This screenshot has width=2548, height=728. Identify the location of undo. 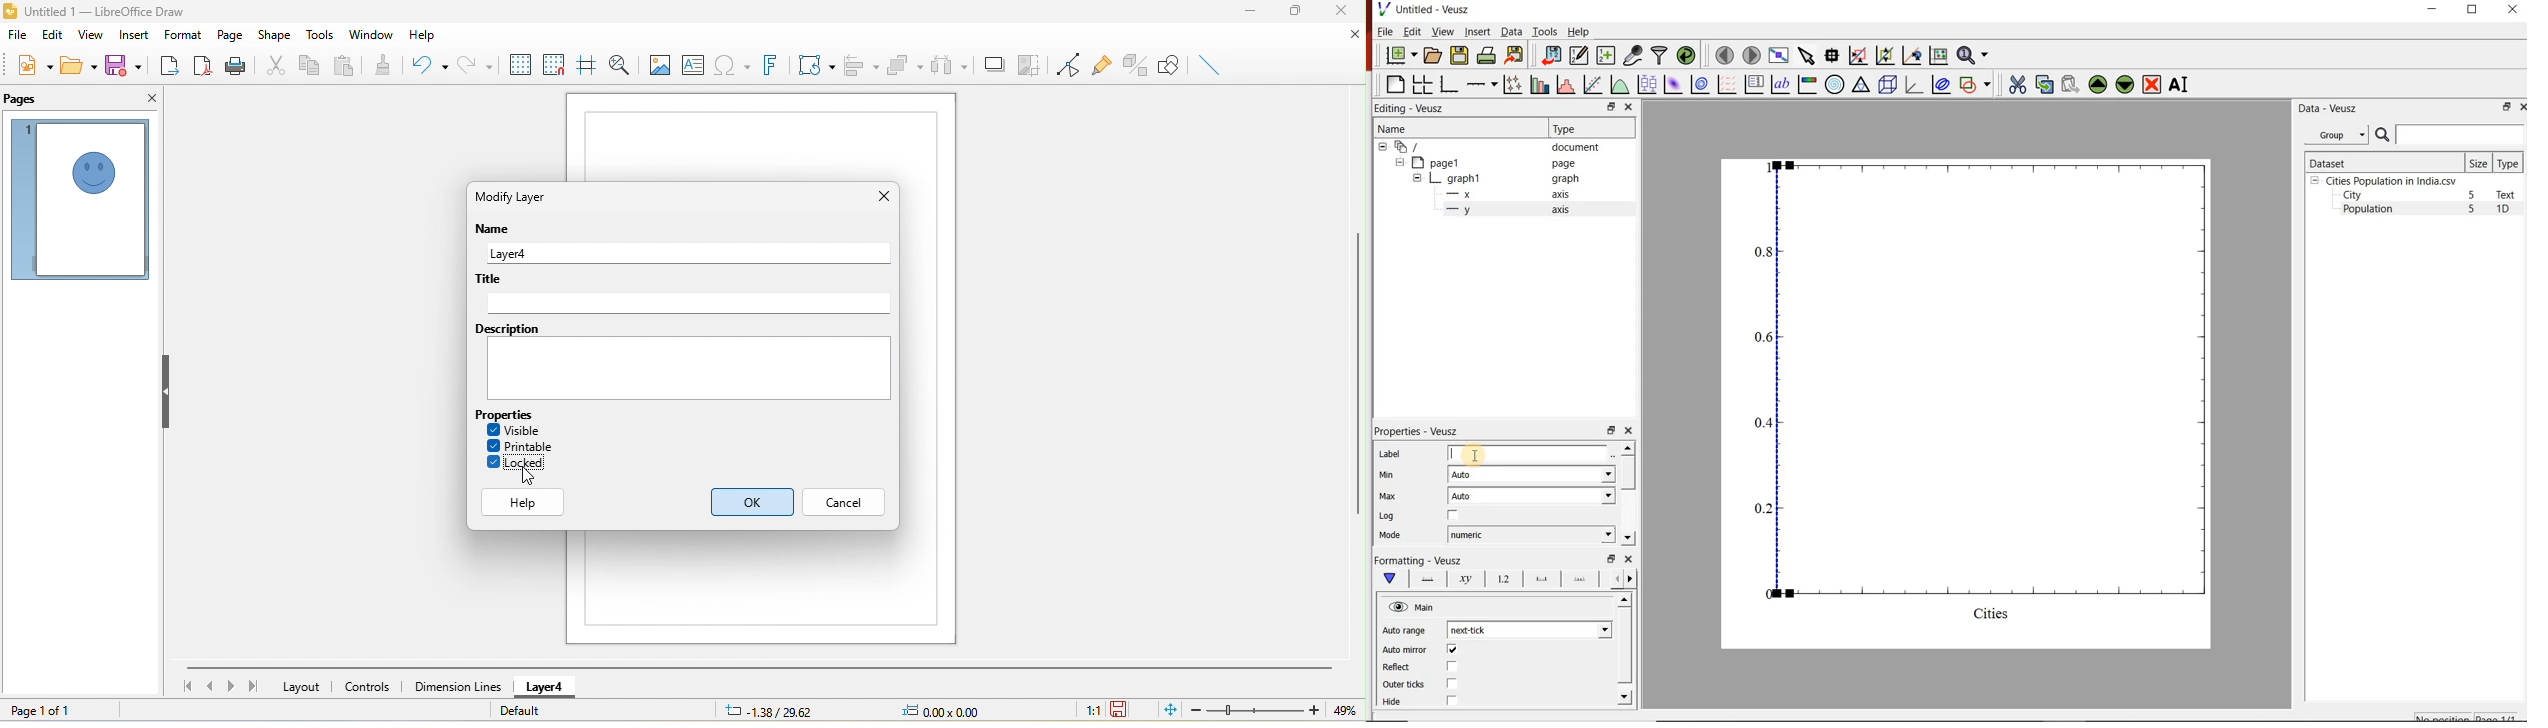
(430, 67).